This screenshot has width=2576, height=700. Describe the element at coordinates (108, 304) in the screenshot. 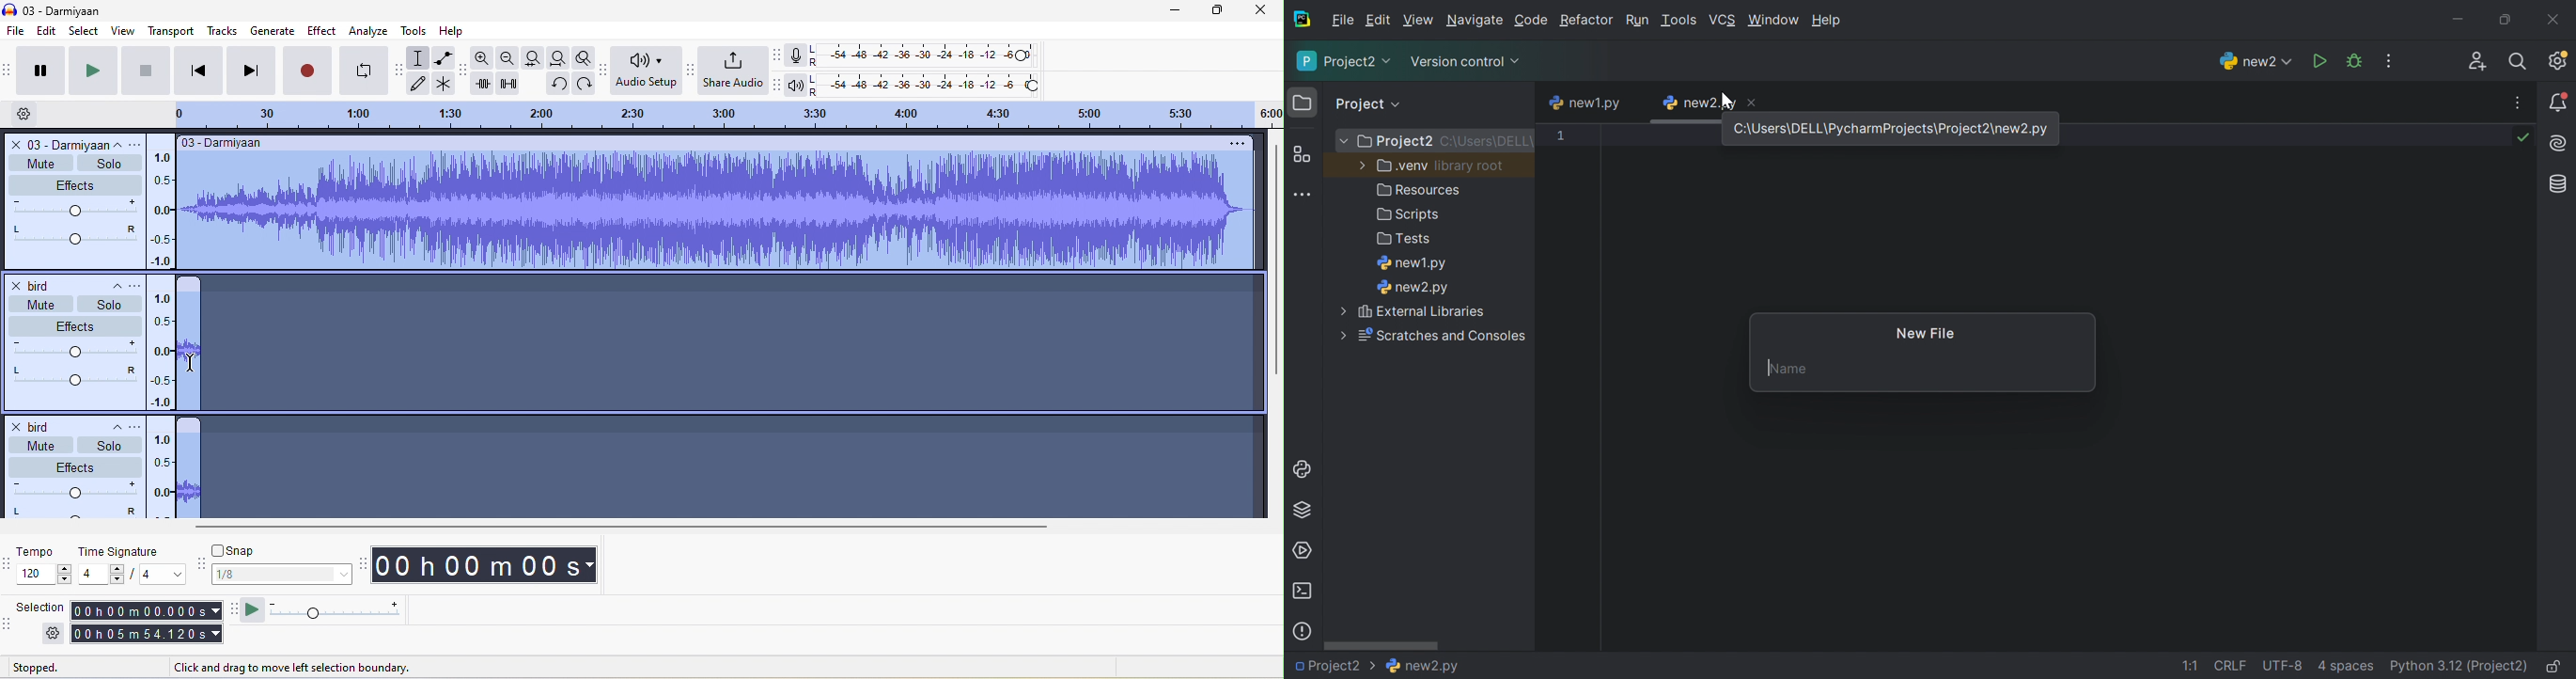

I see `solo` at that location.